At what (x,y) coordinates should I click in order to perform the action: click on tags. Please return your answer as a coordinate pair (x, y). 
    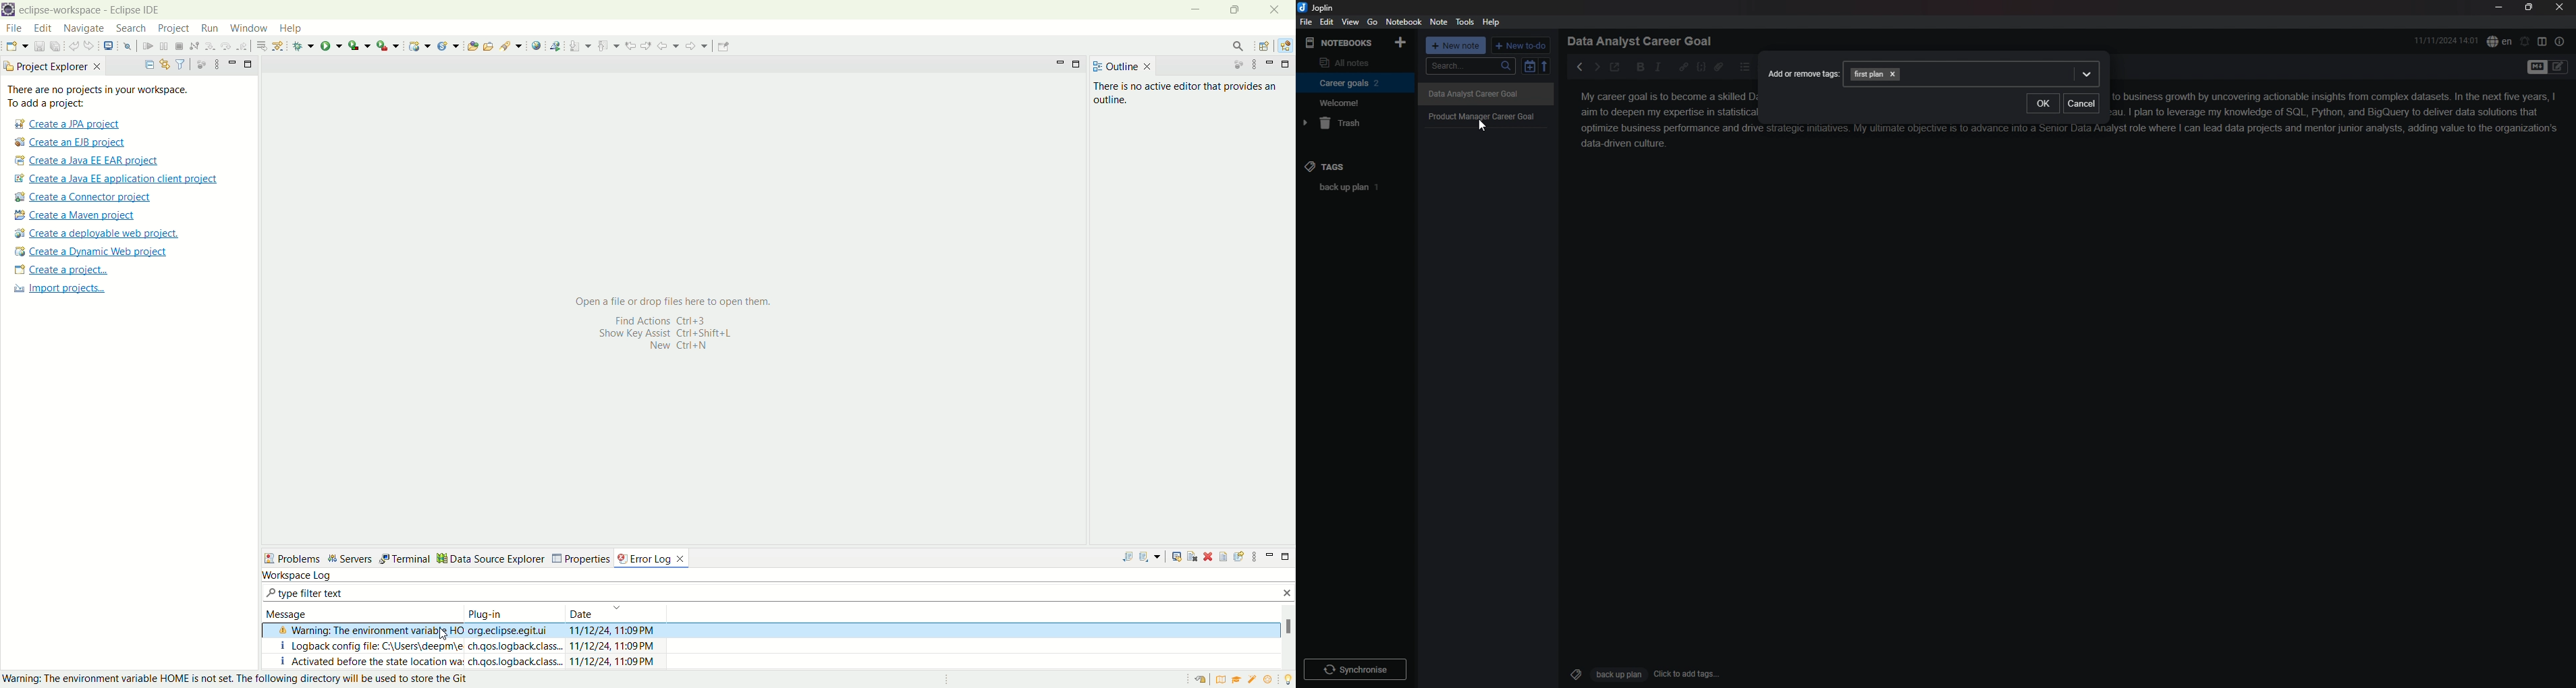
    Looking at the image, I should click on (1354, 167).